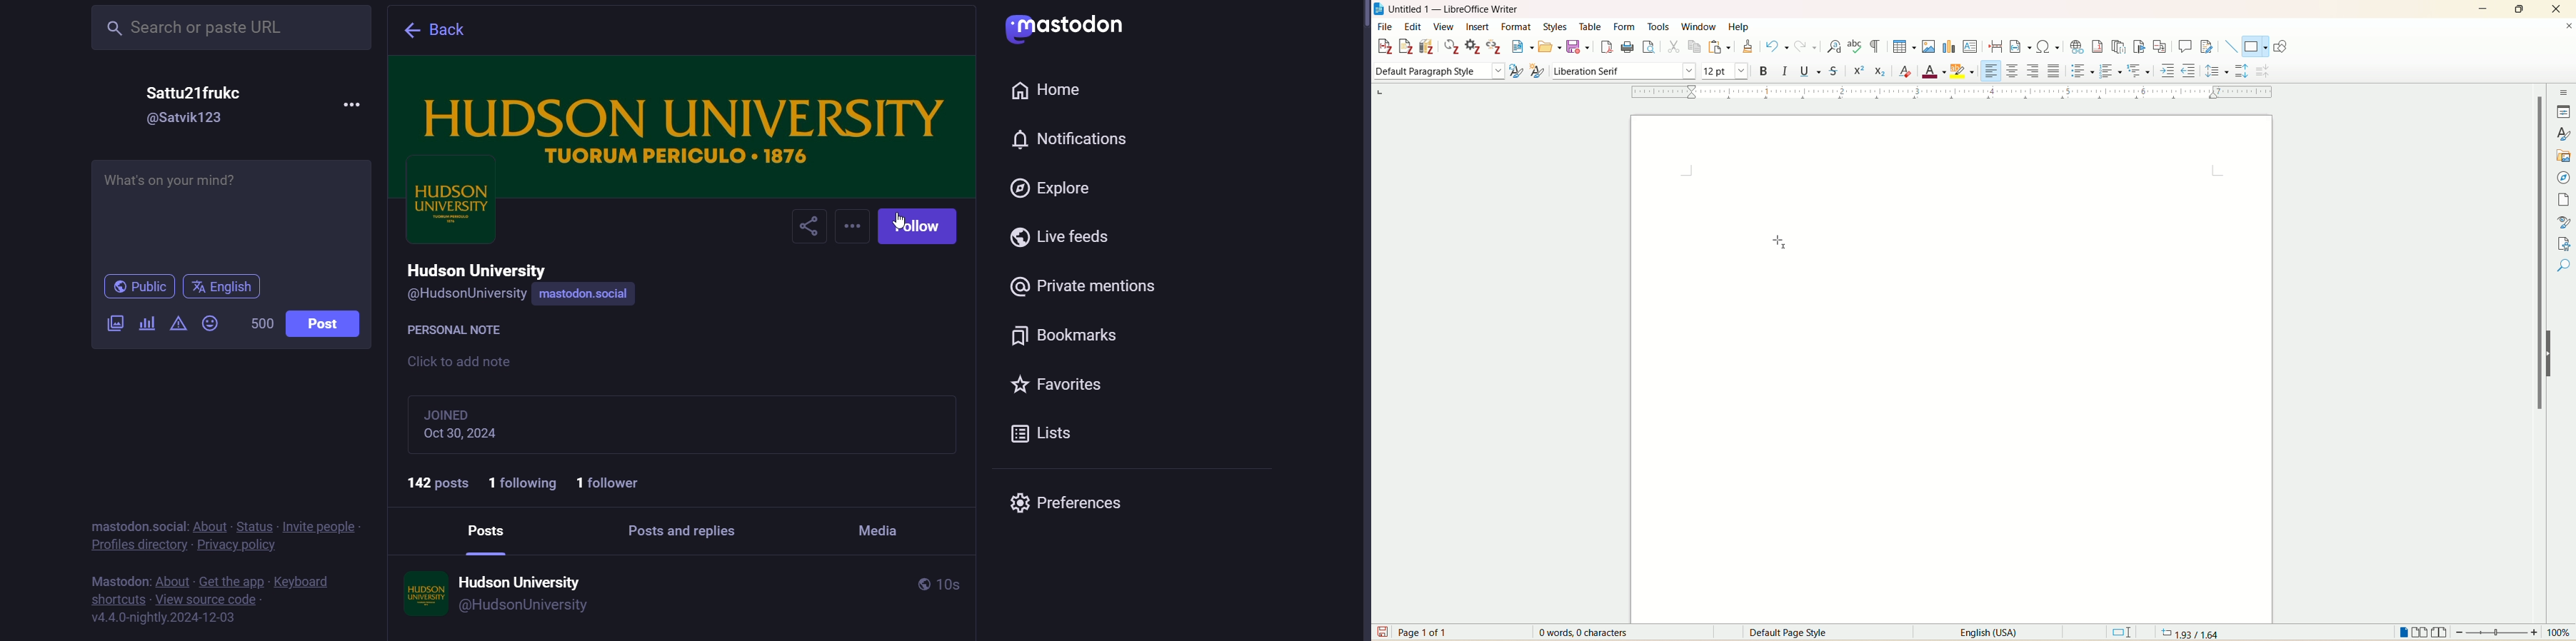 The image size is (2576, 644). What do you see at coordinates (921, 584) in the screenshot?
I see `public` at bounding box center [921, 584].